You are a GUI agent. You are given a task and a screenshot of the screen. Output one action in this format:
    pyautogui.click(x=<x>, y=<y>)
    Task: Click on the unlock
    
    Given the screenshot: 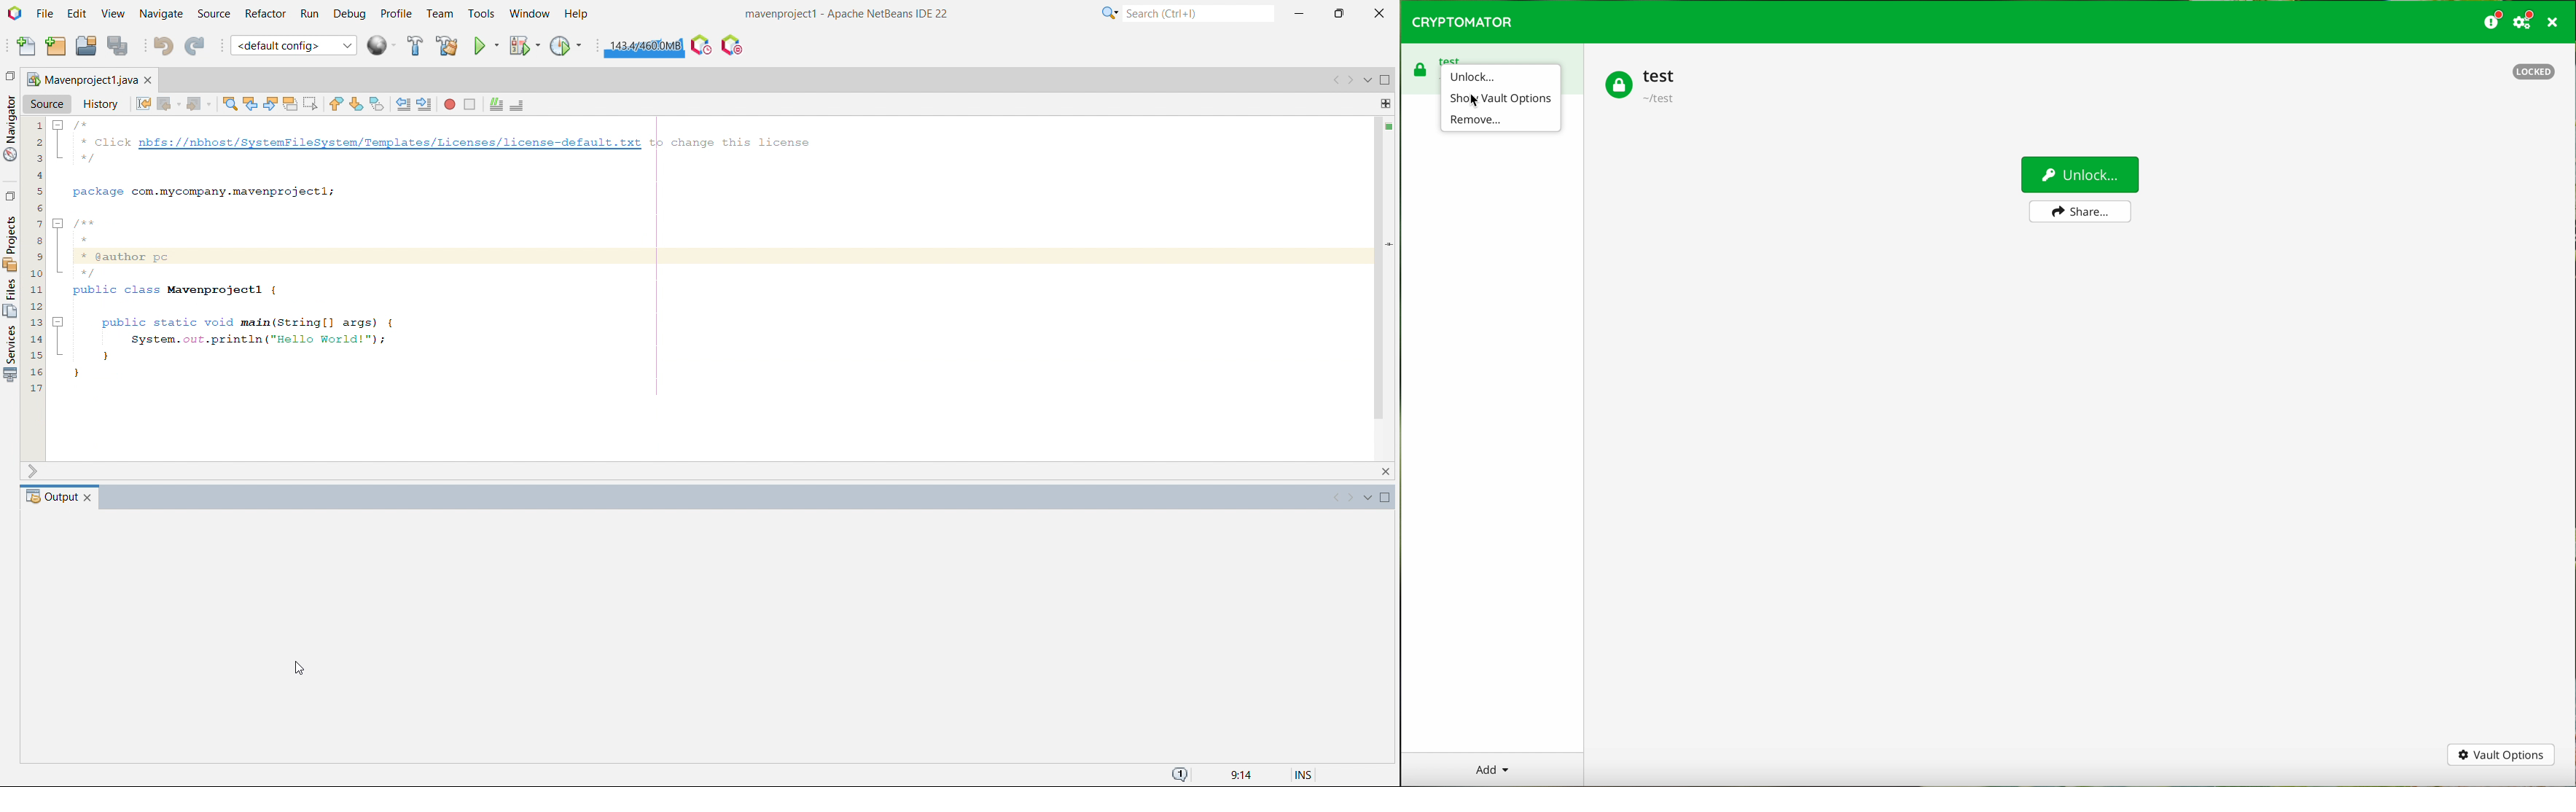 What is the action you would take?
    pyautogui.click(x=1471, y=76)
    